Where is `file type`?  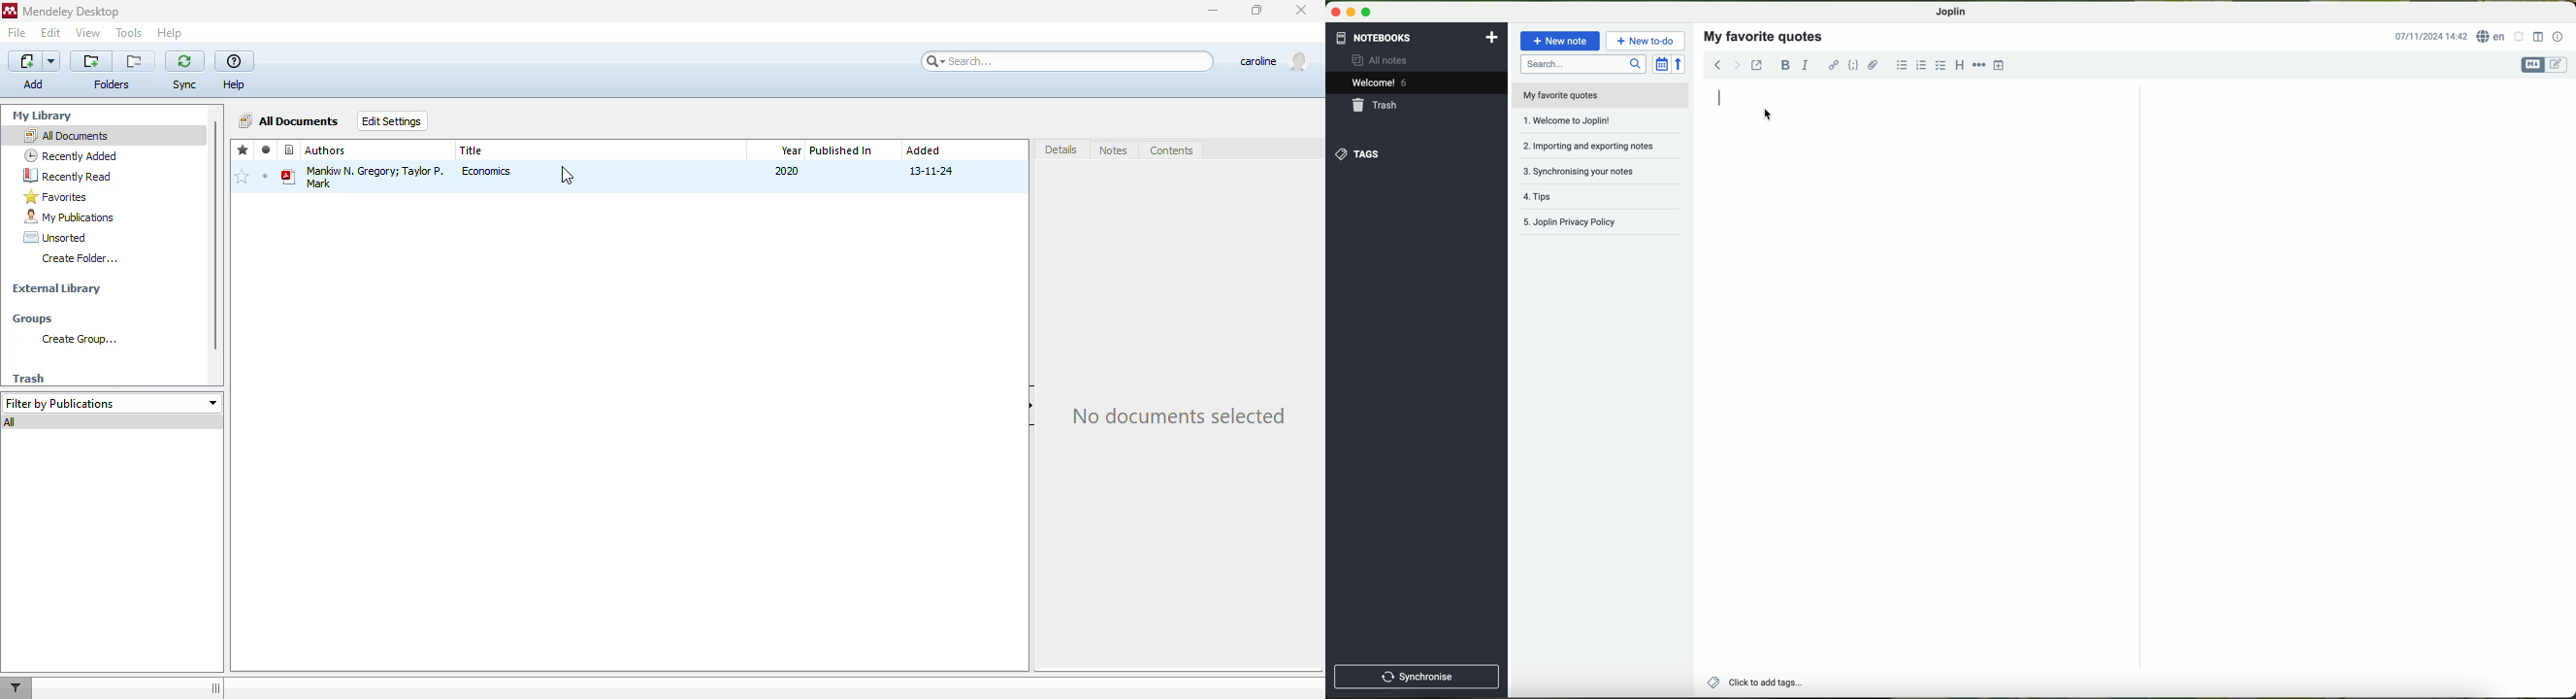 file type is located at coordinates (289, 150).